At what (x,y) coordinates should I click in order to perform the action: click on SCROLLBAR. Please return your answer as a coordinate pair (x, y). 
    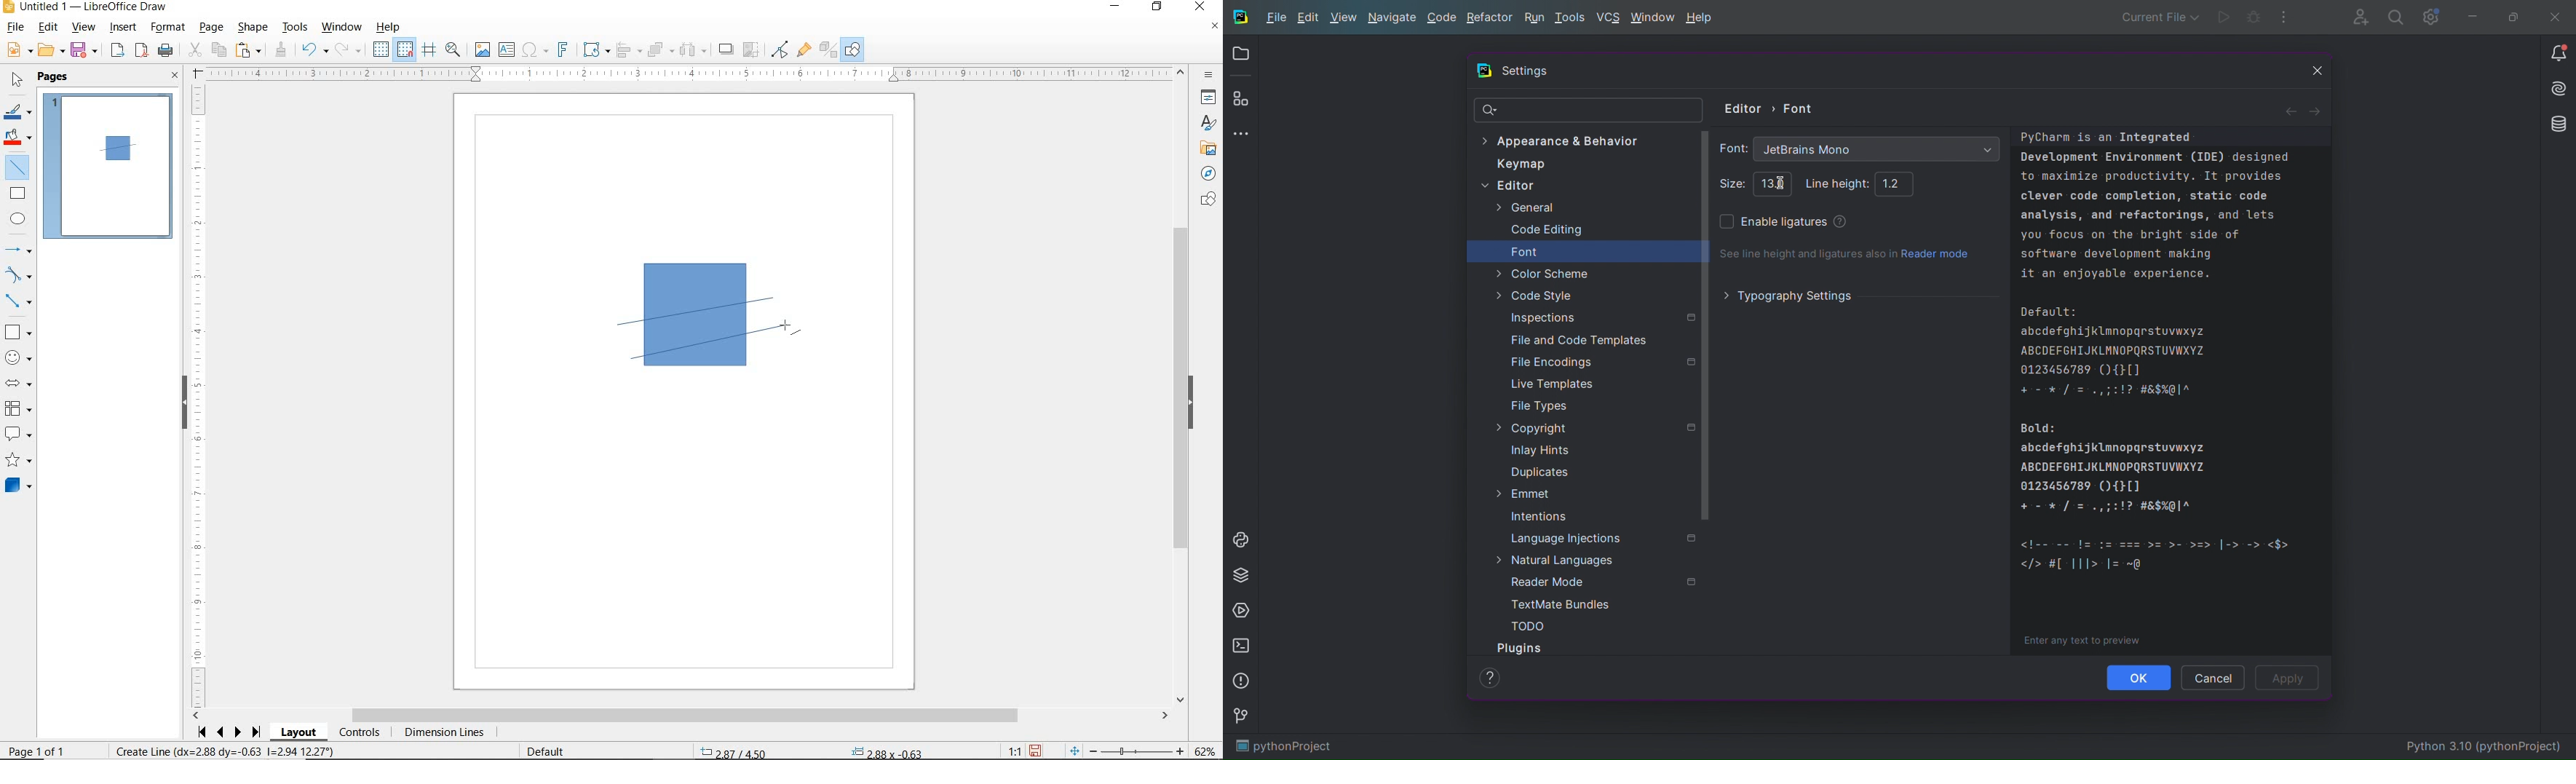
    Looking at the image, I should click on (681, 716).